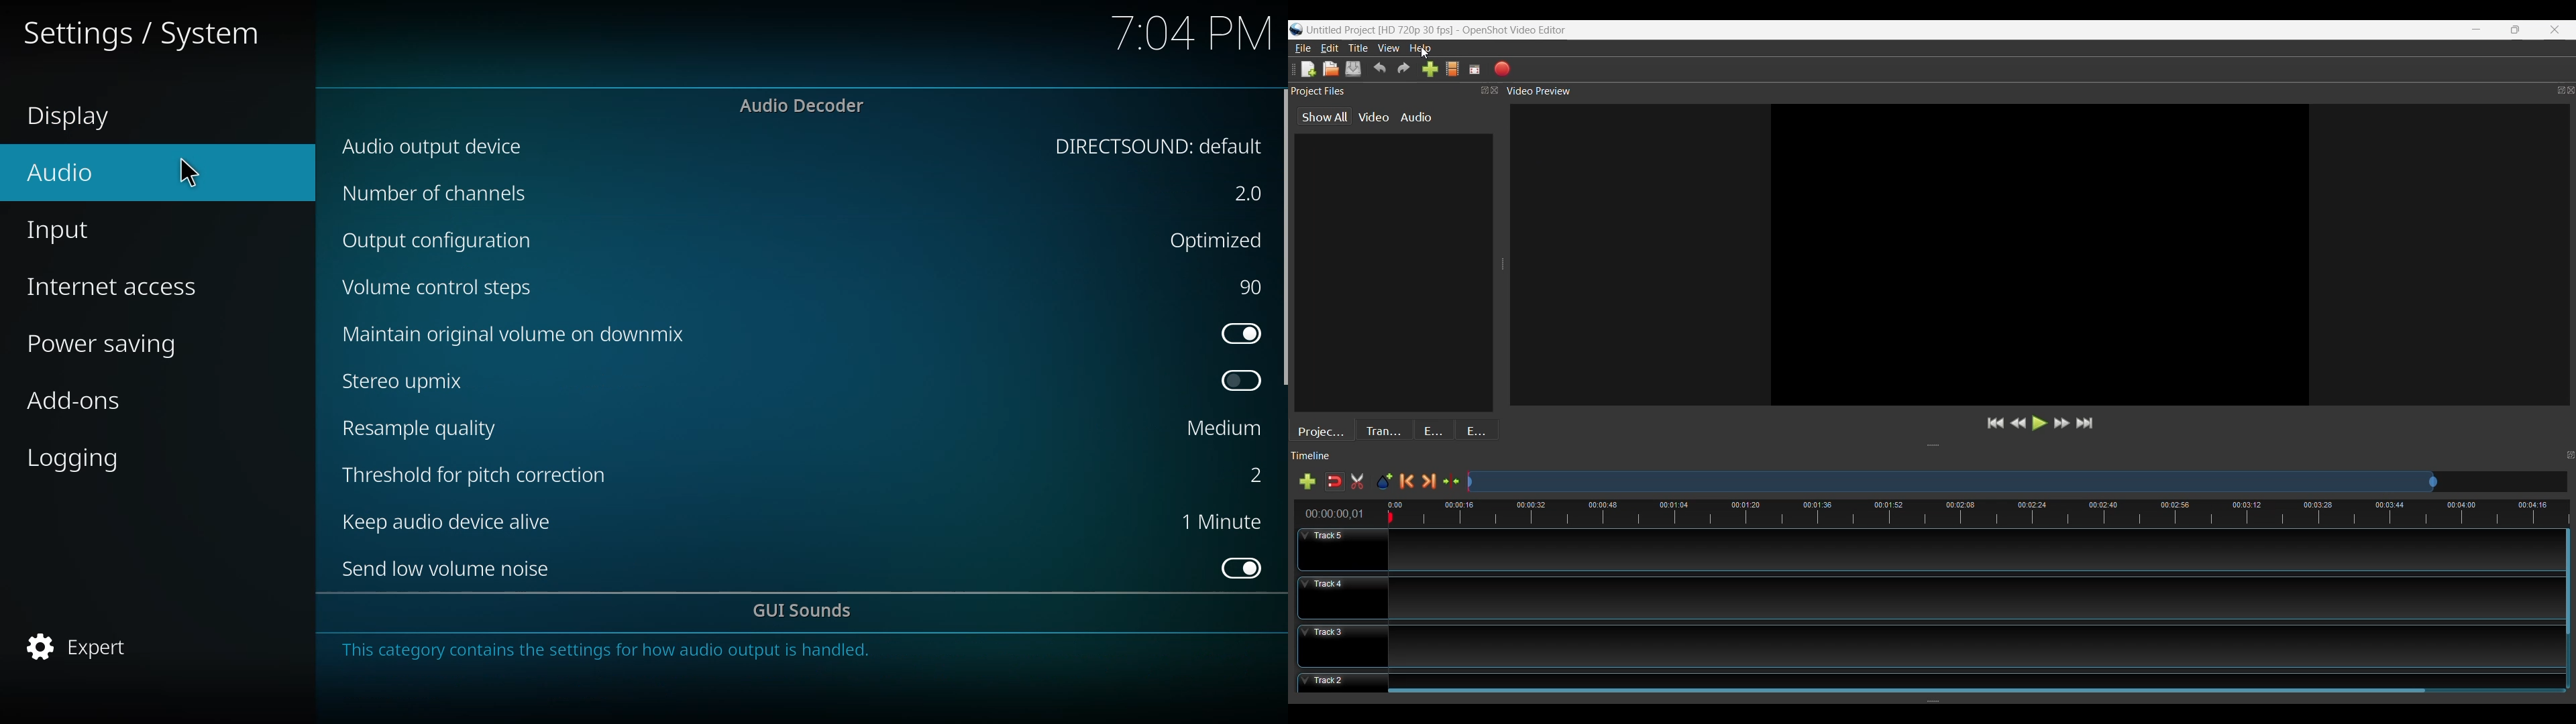 The width and height of the screenshot is (2576, 728). What do you see at coordinates (194, 172) in the screenshot?
I see `cursor` at bounding box center [194, 172].